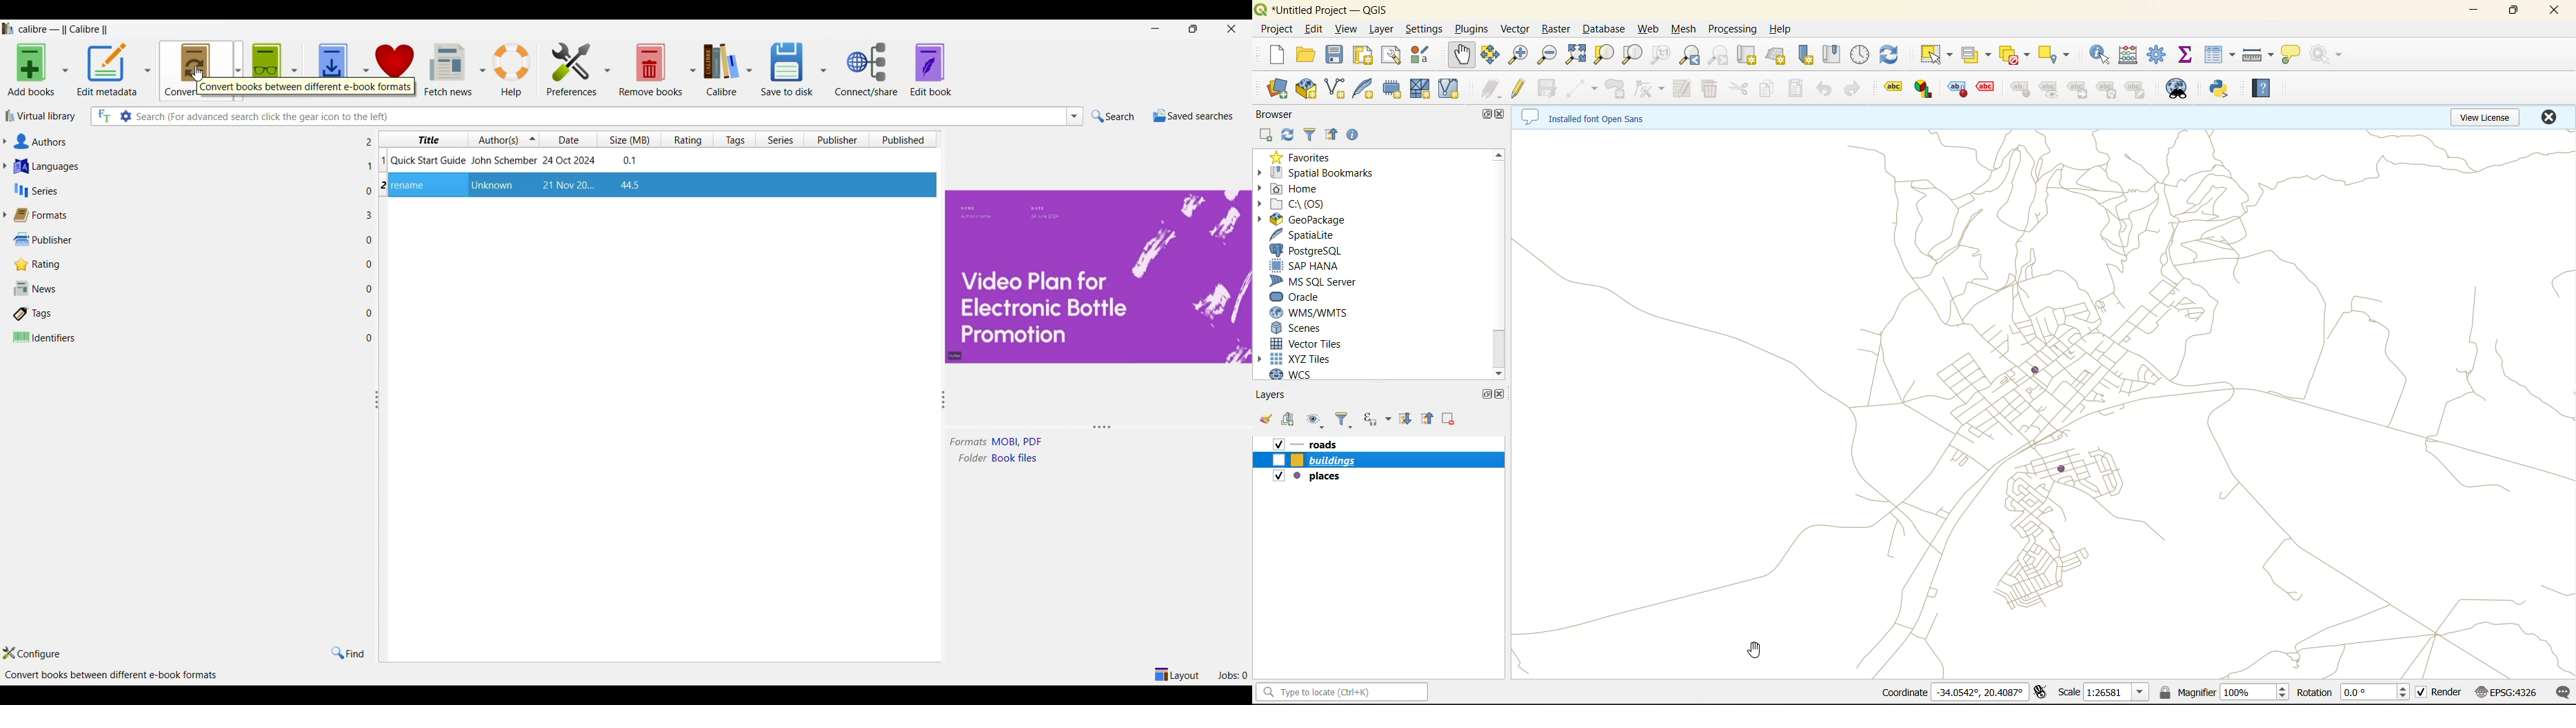 The width and height of the screenshot is (2576, 728). Describe the element at coordinates (1291, 134) in the screenshot. I see `refresh` at that location.